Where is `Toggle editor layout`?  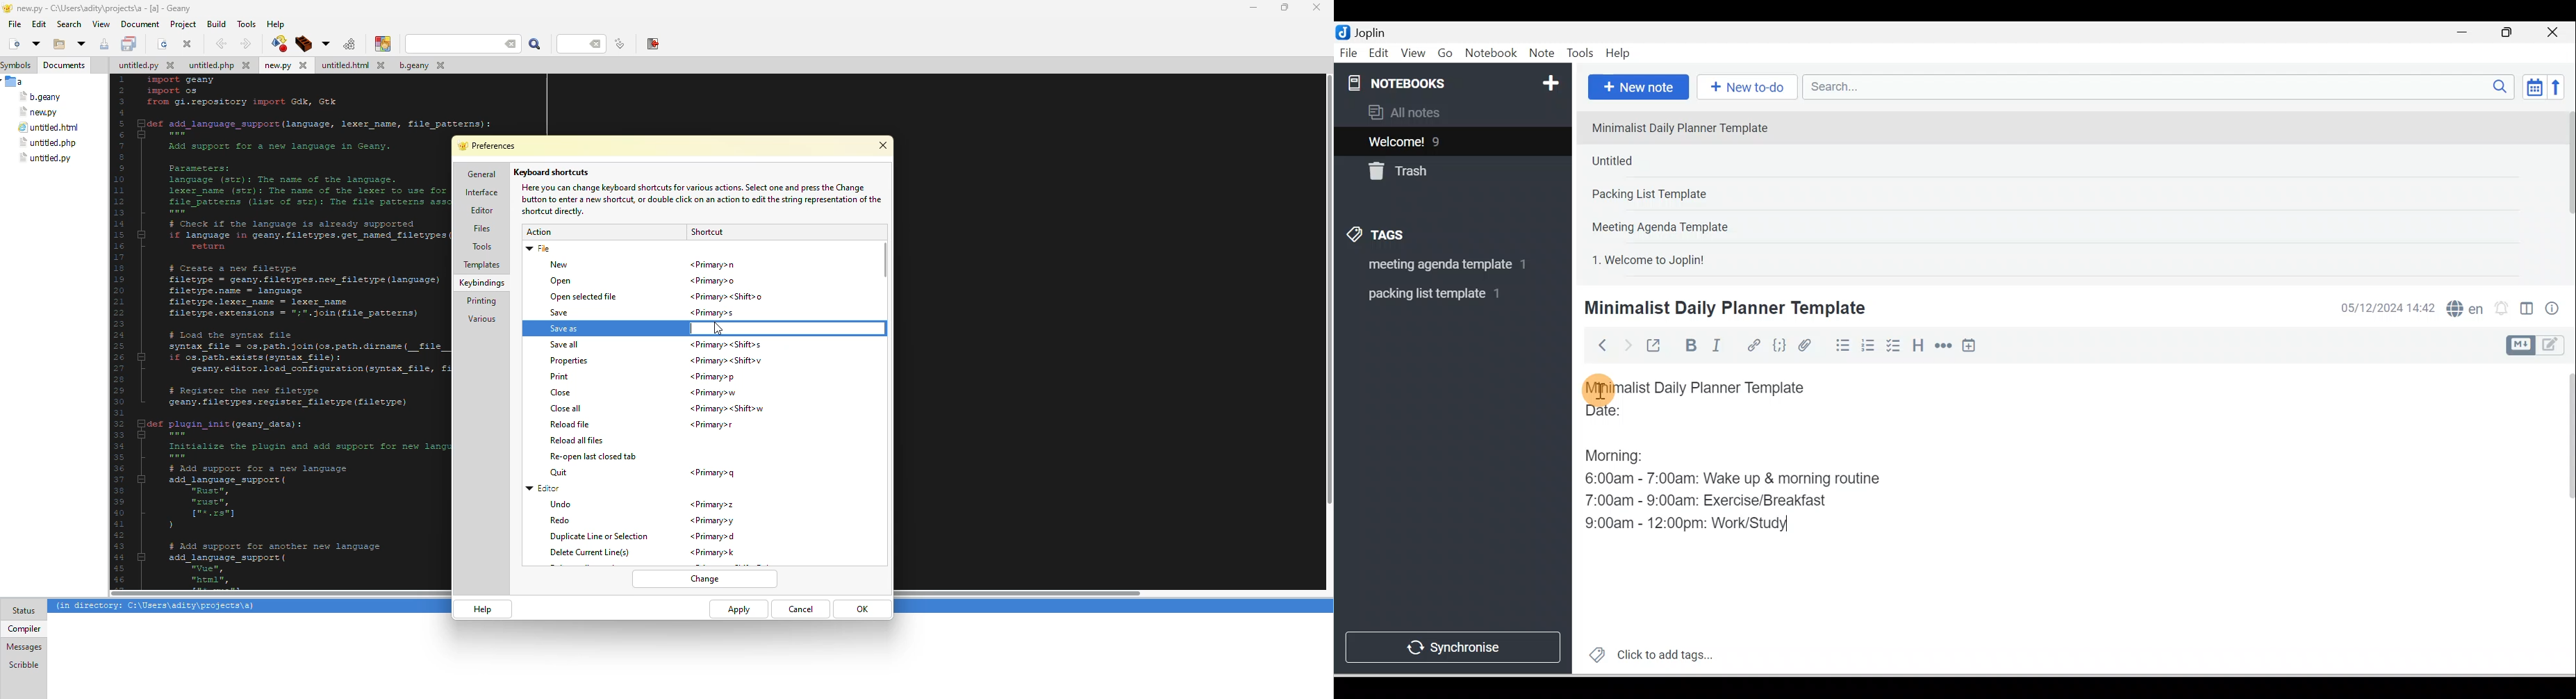
Toggle editor layout is located at coordinates (2540, 346).